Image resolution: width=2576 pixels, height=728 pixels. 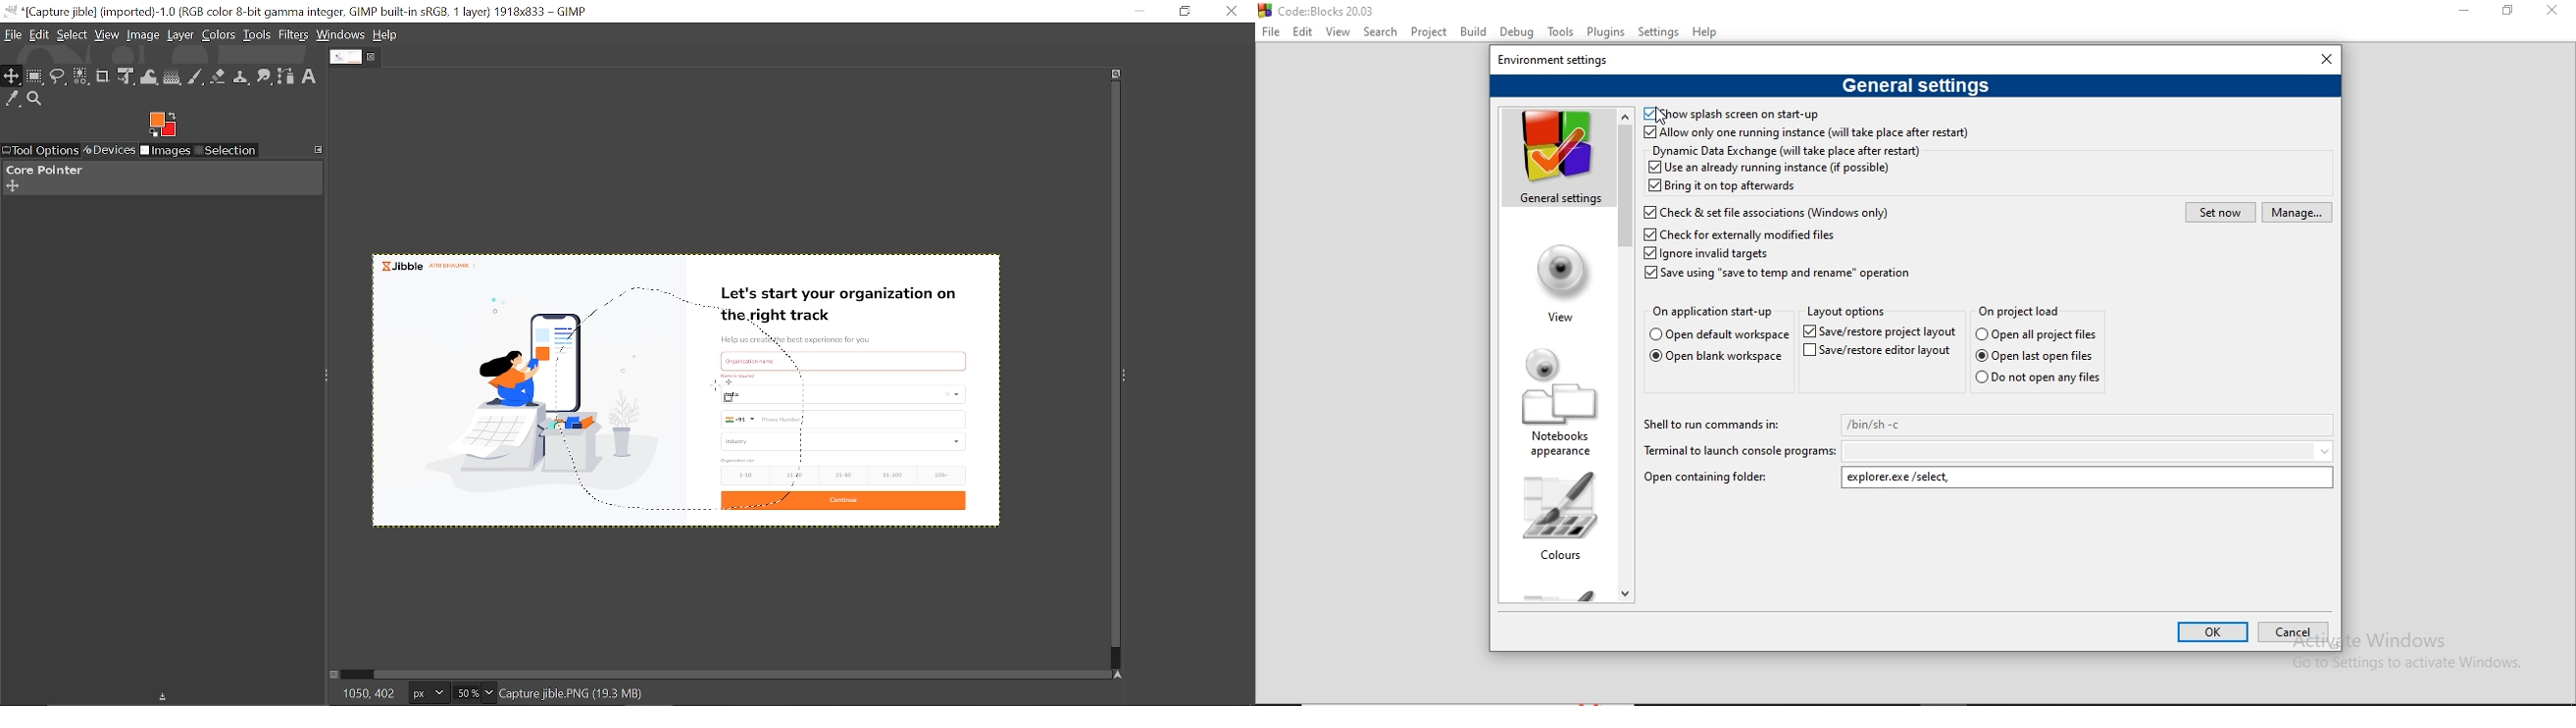 What do you see at coordinates (1736, 451) in the screenshot?
I see `Terminal to launch console programs` at bounding box center [1736, 451].